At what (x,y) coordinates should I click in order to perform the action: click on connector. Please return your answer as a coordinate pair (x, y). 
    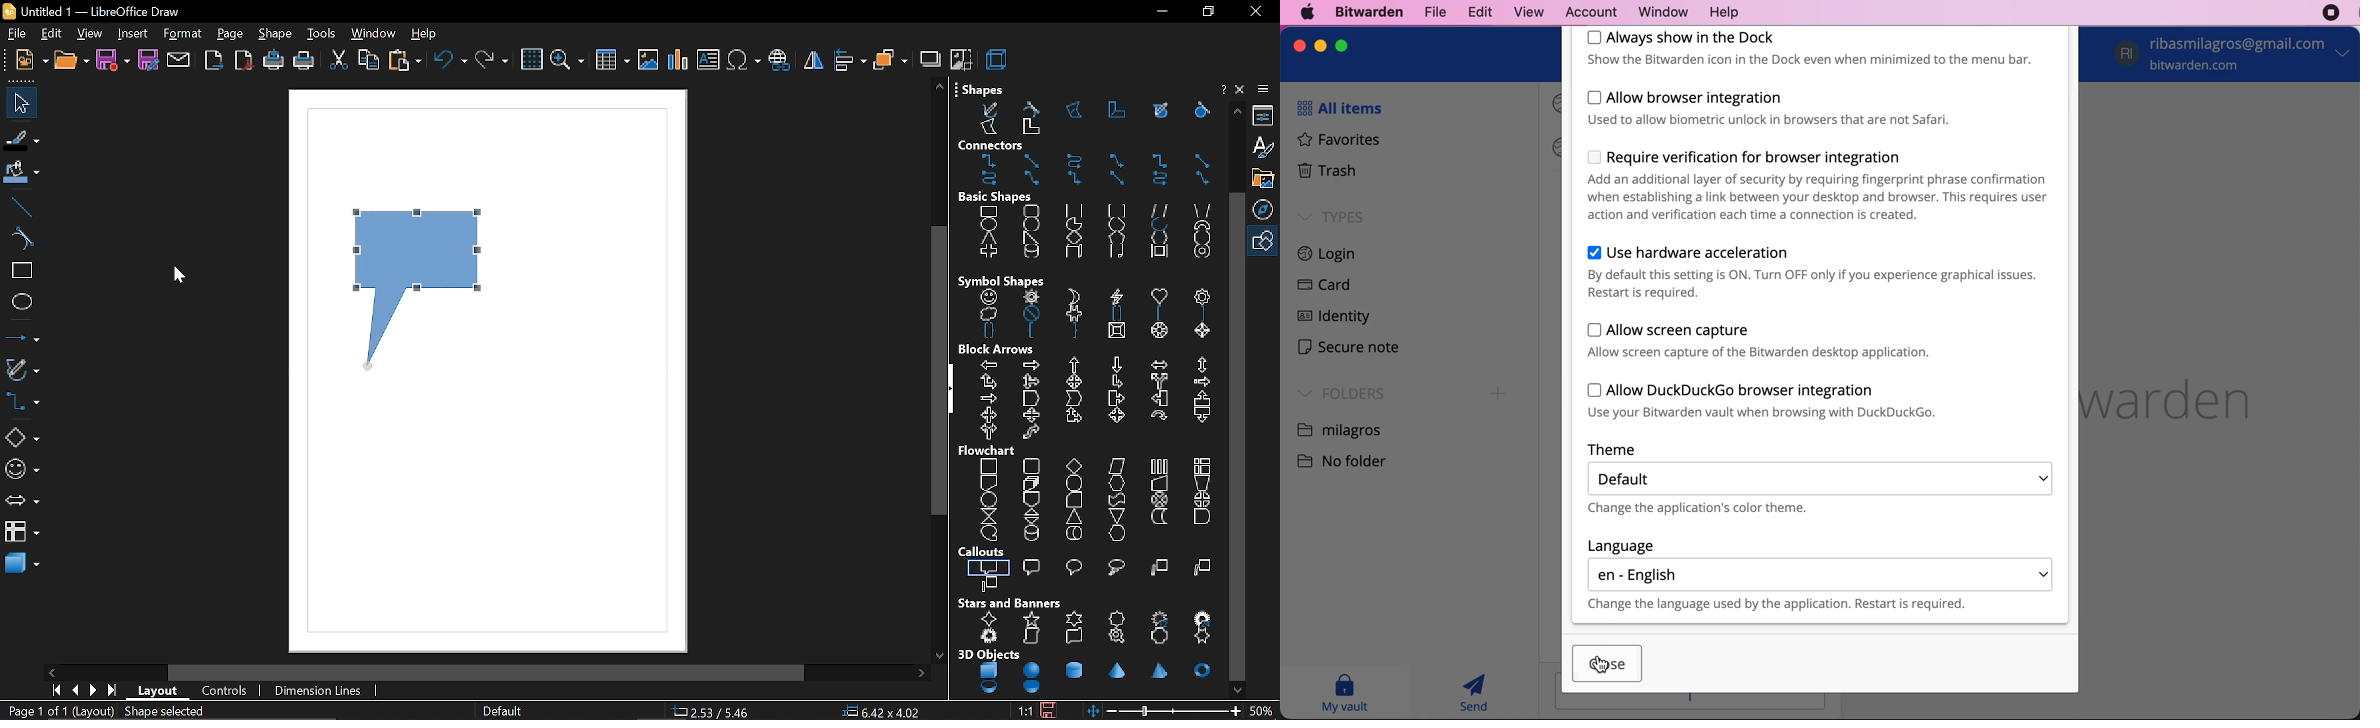
    Looking at the image, I should click on (1161, 161).